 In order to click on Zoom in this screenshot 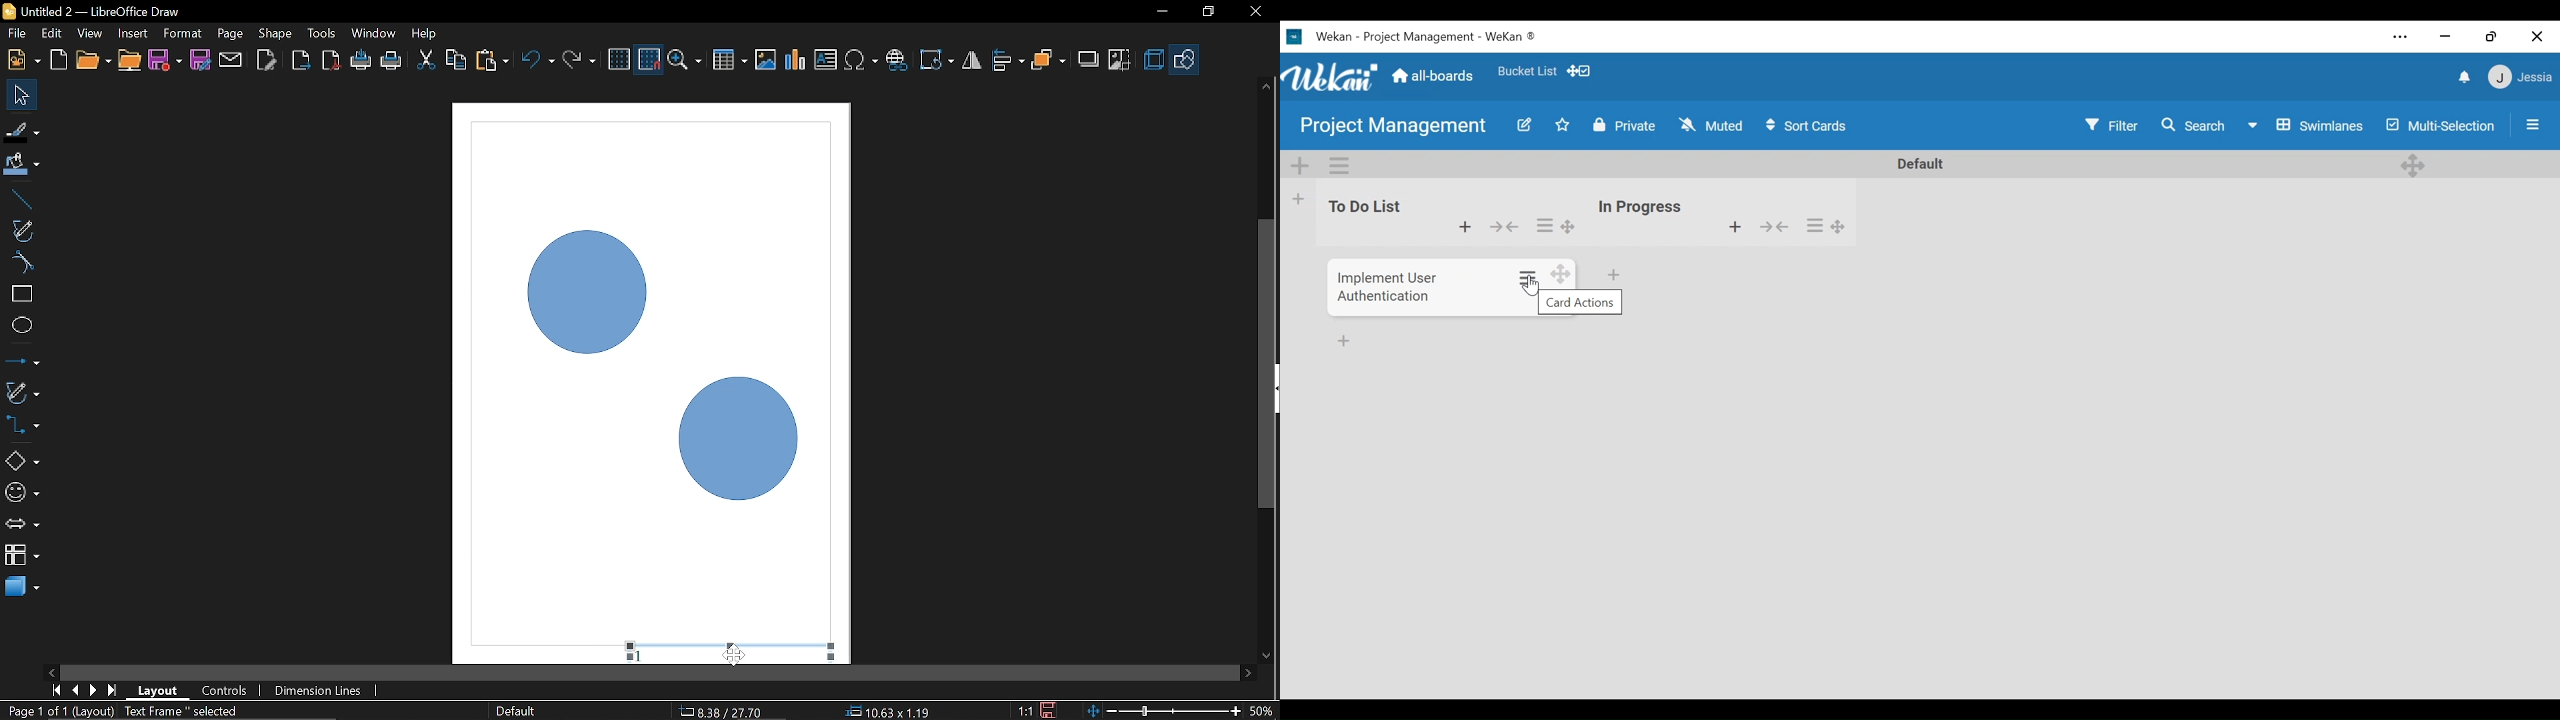, I will do `click(687, 61)`.